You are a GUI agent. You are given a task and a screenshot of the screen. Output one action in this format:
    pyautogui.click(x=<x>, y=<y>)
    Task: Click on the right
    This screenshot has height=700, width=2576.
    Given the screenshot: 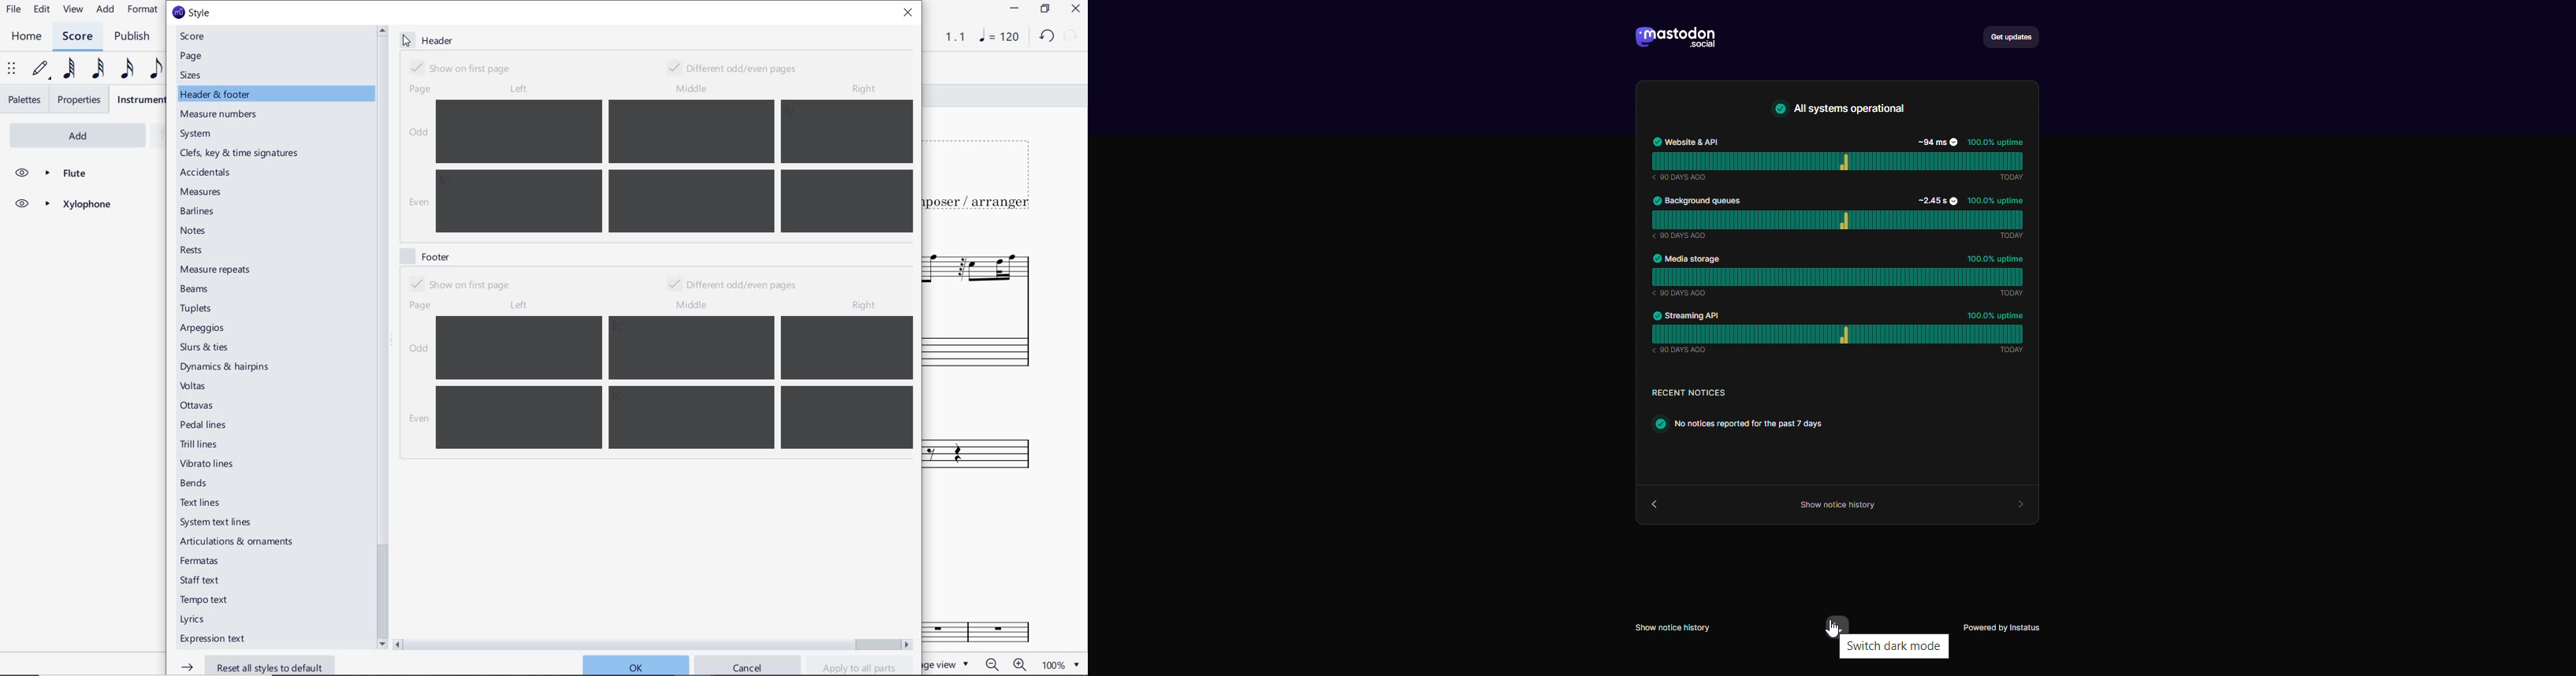 What is the action you would take?
    pyautogui.click(x=867, y=305)
    